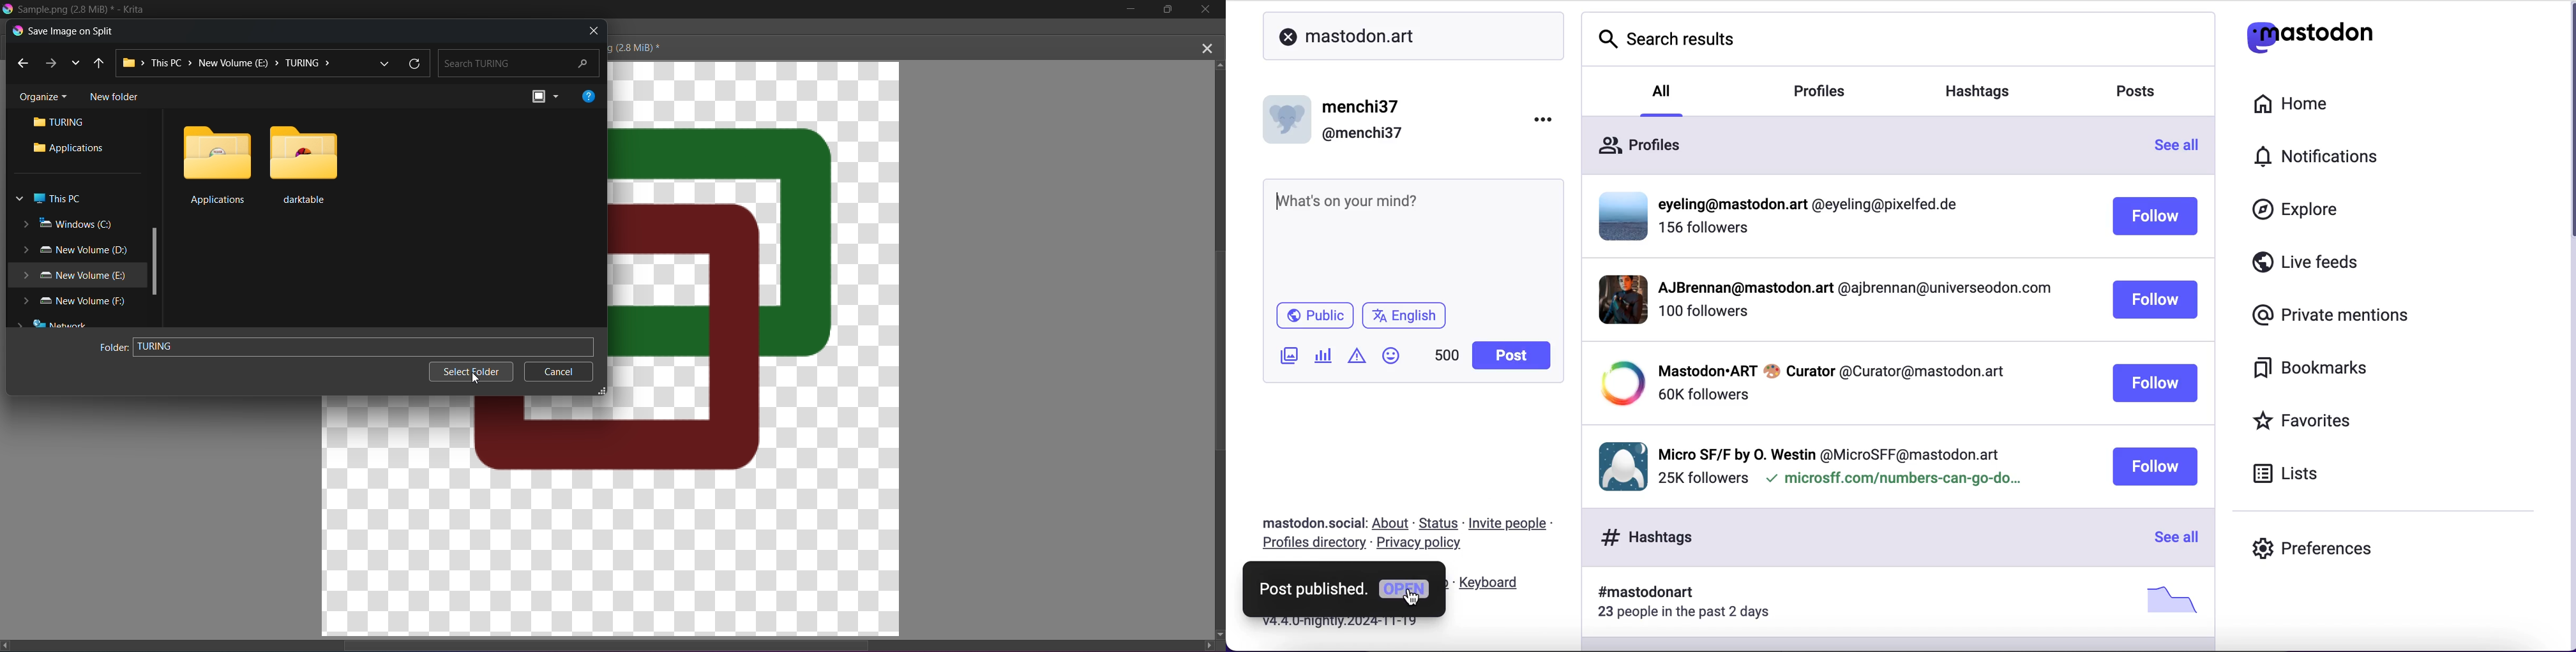 Image resolution: width=2576 pixels, height=672 pixels. What do you see at coordinates (1360, 360) in the screenshot?
I see `add warning` at bounding box center [1360, 360].